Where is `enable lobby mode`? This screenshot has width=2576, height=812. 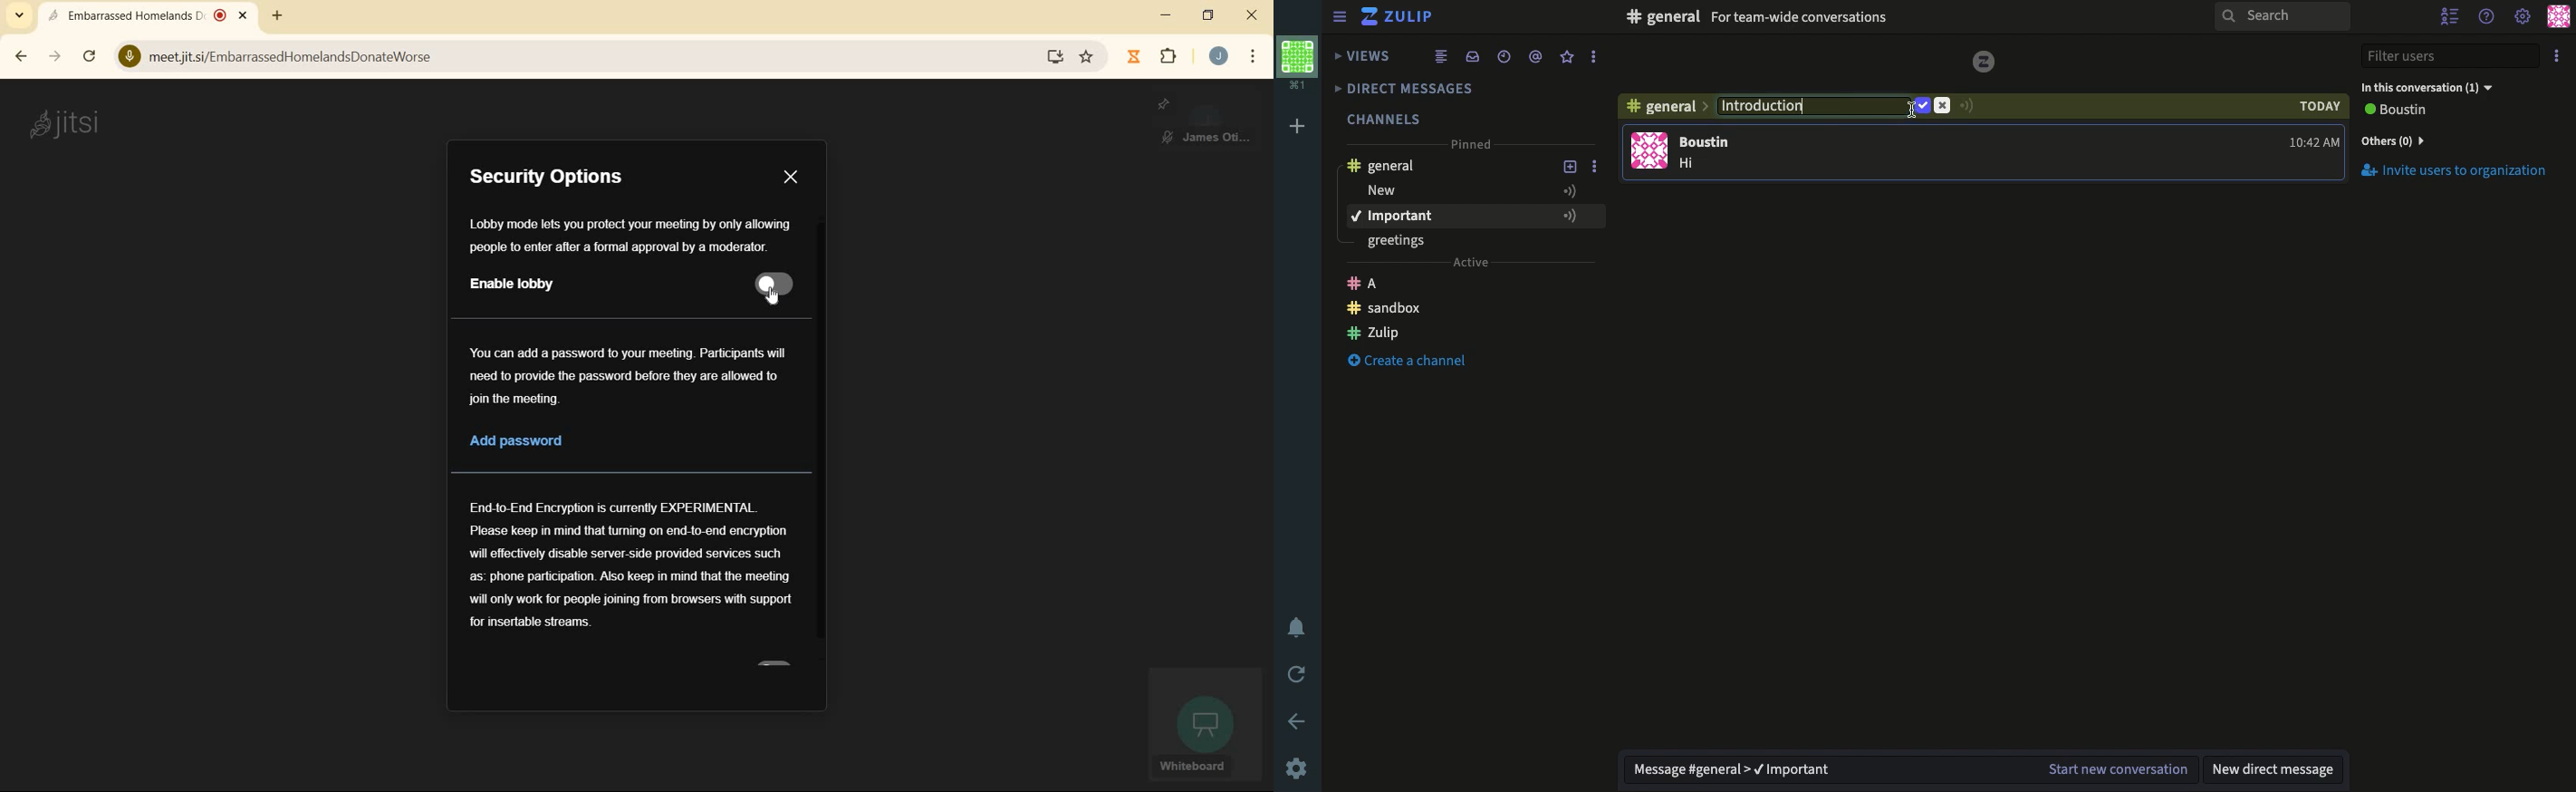
enable lobby mode is located at coordinates (581, 288).